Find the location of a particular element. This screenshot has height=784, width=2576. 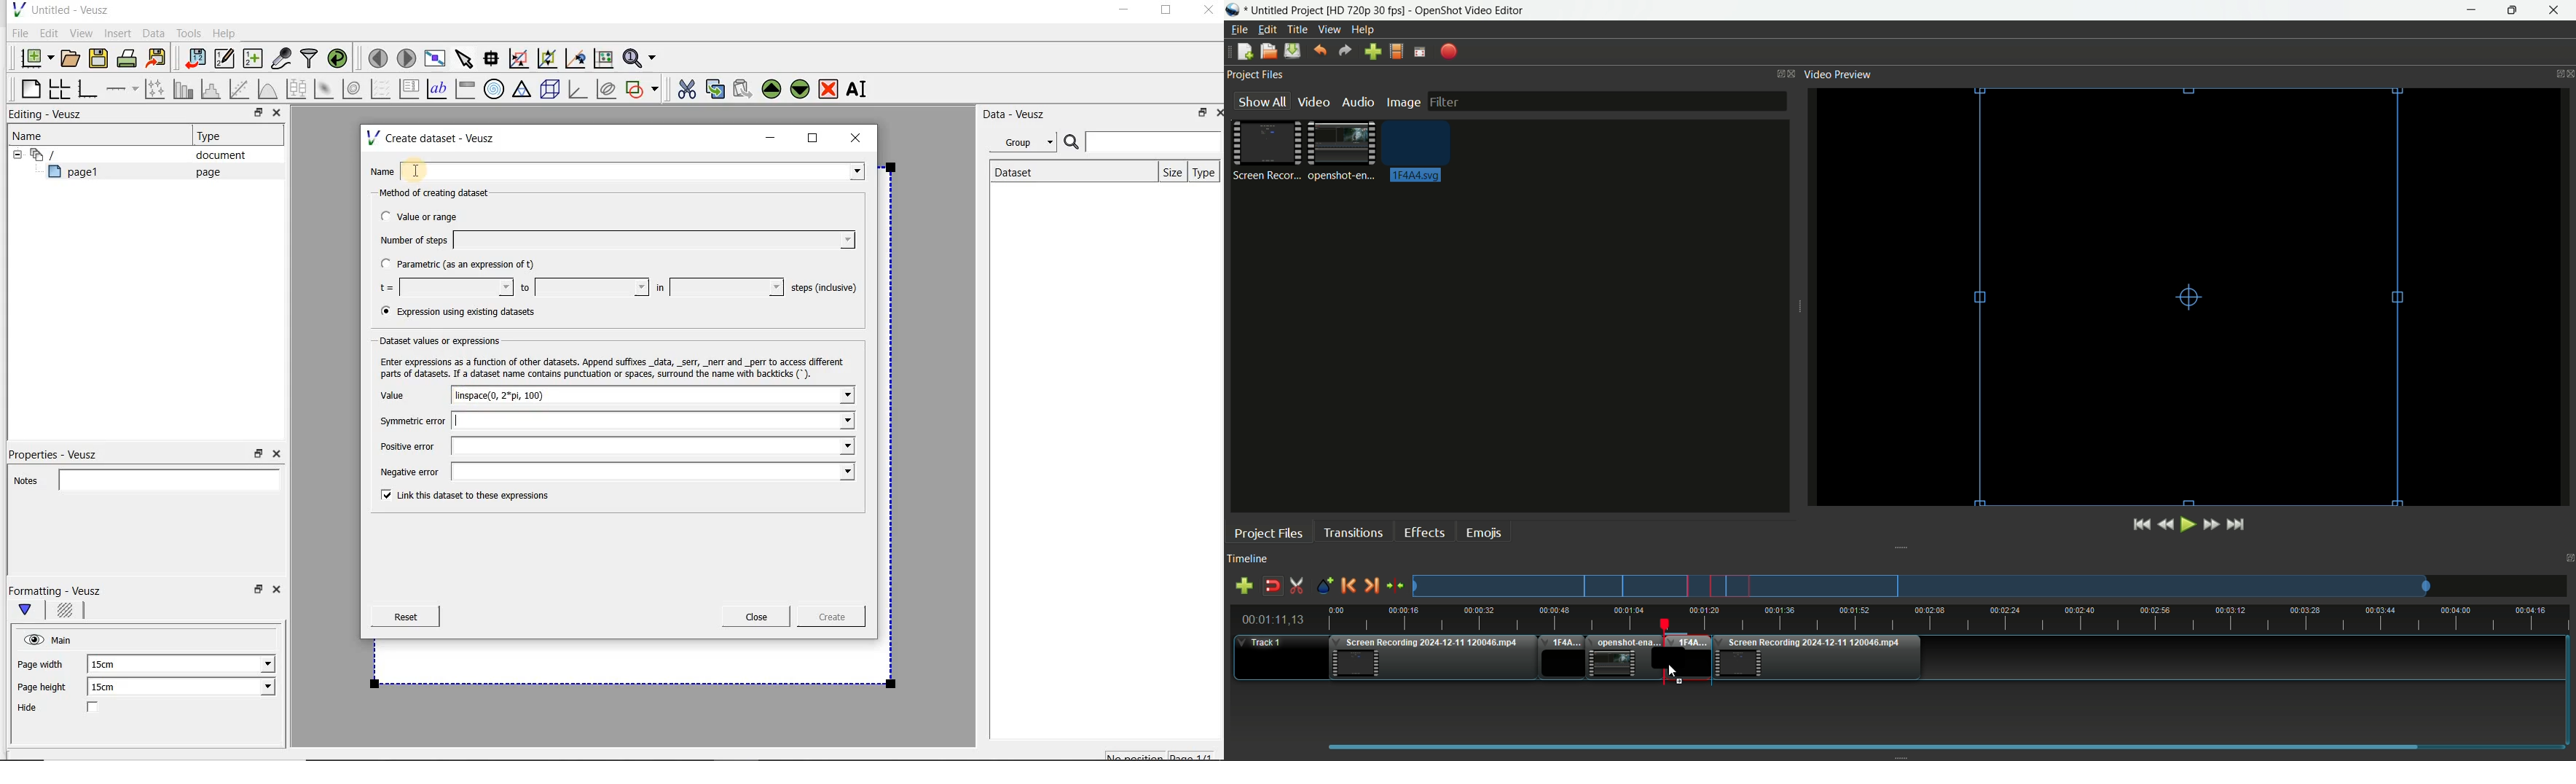

select items from the graph or scroll is located at coordinates (463, 57).